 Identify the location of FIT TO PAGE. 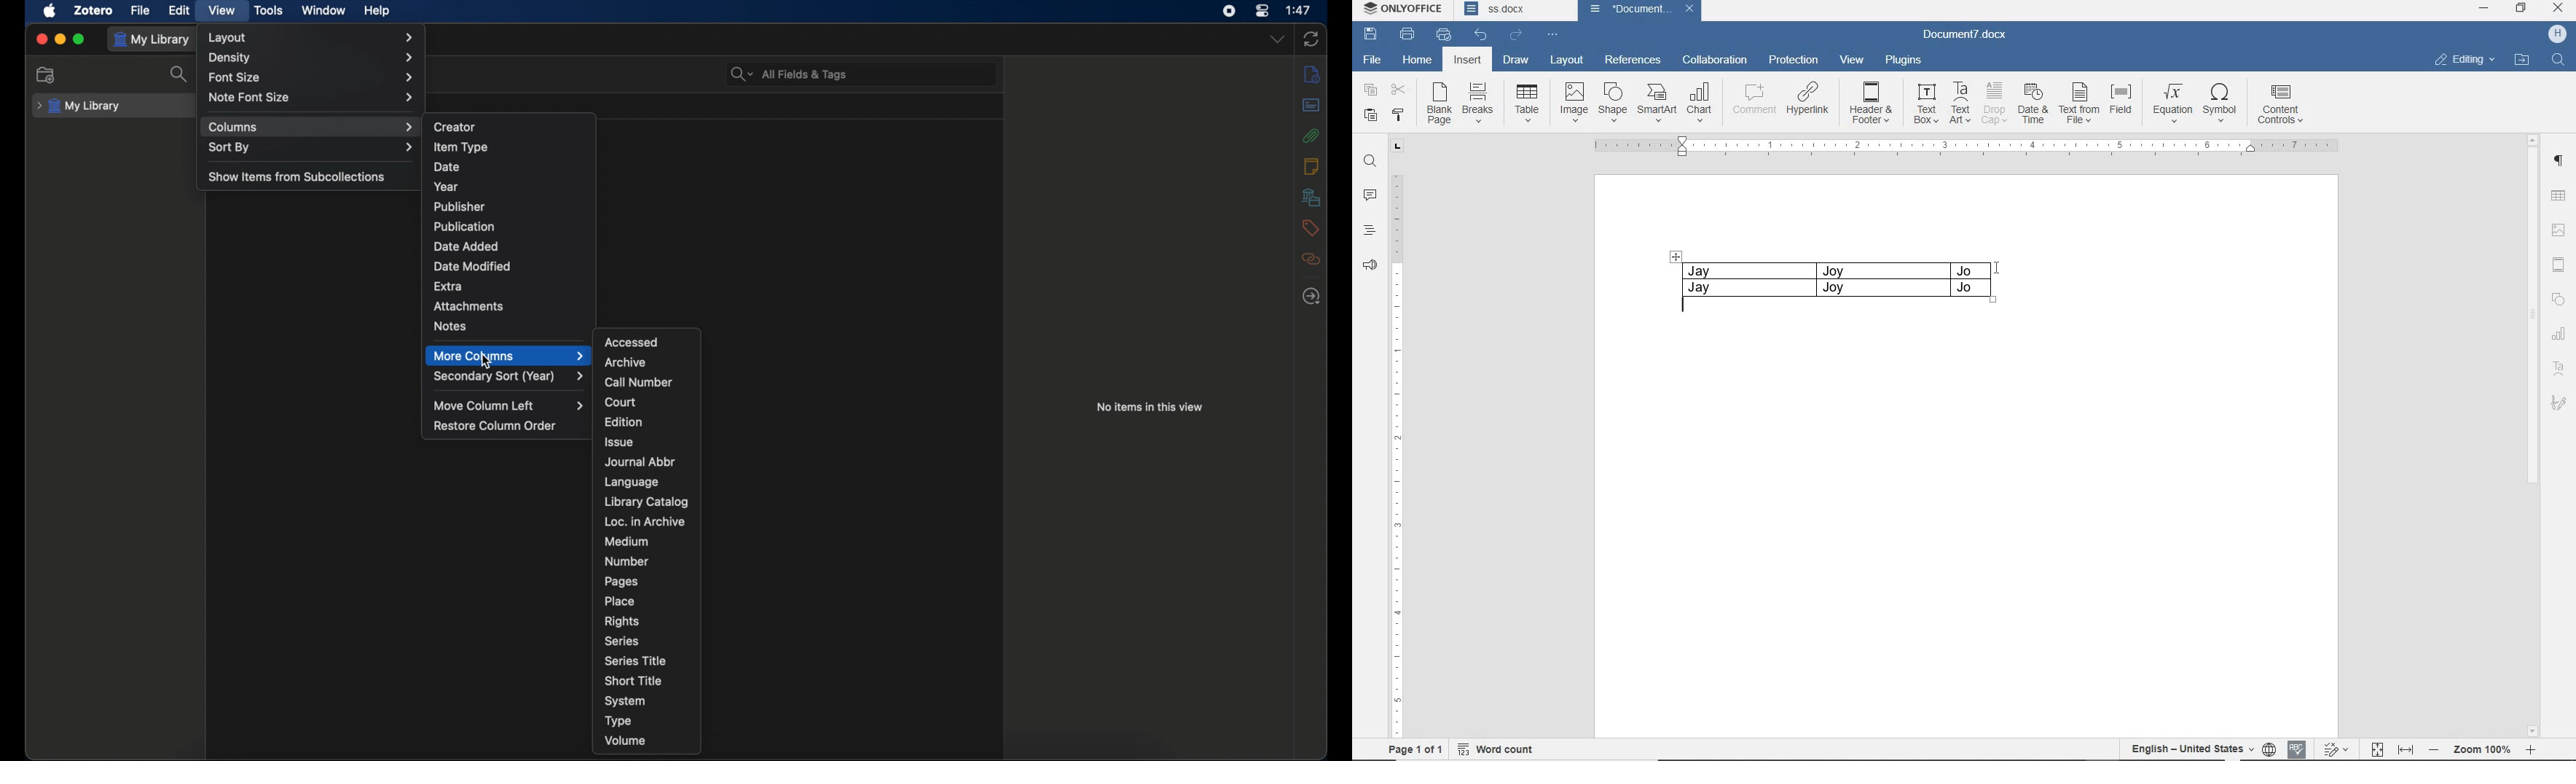
(2378, 747).